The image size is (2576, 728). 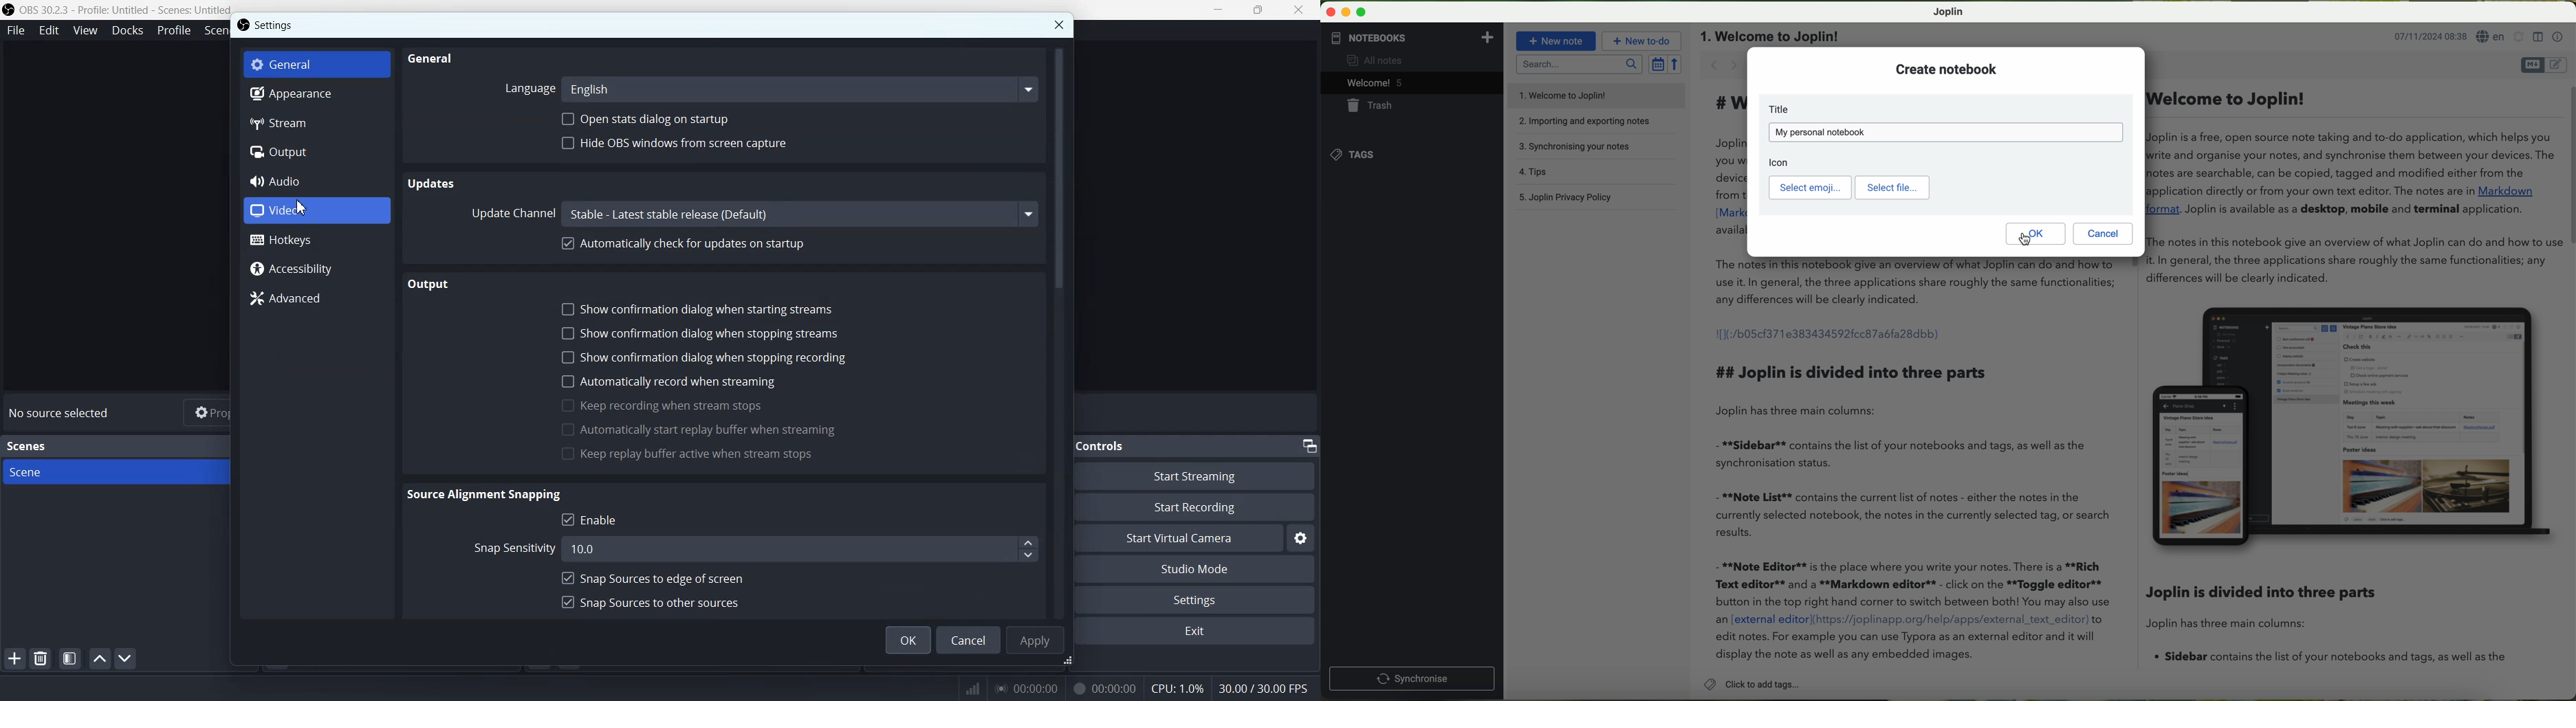 What do you see at coordinates (1367, 84) in the screenshot?
I see `welcome! 5` at bounding box center [1367, 84].